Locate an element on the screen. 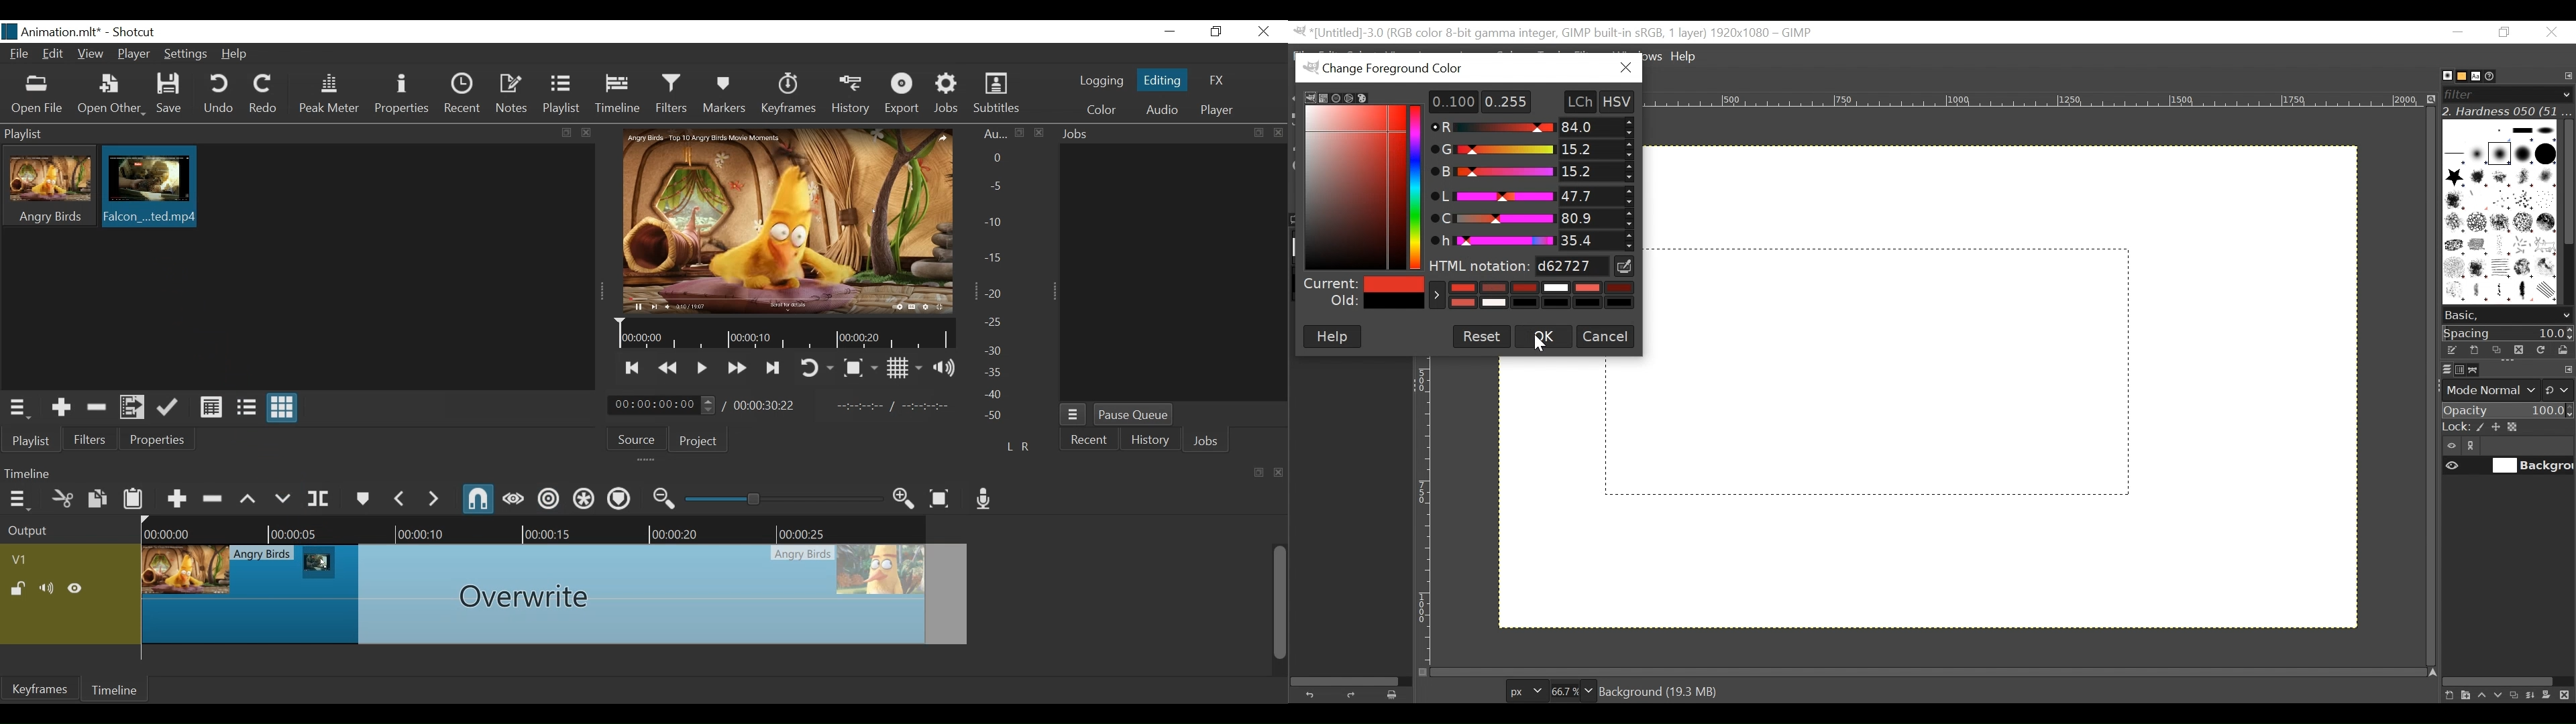 Image resolution: width=2576 pixels, height=728 pixels. Add files to the playlist is located at coordinates (132, 407).